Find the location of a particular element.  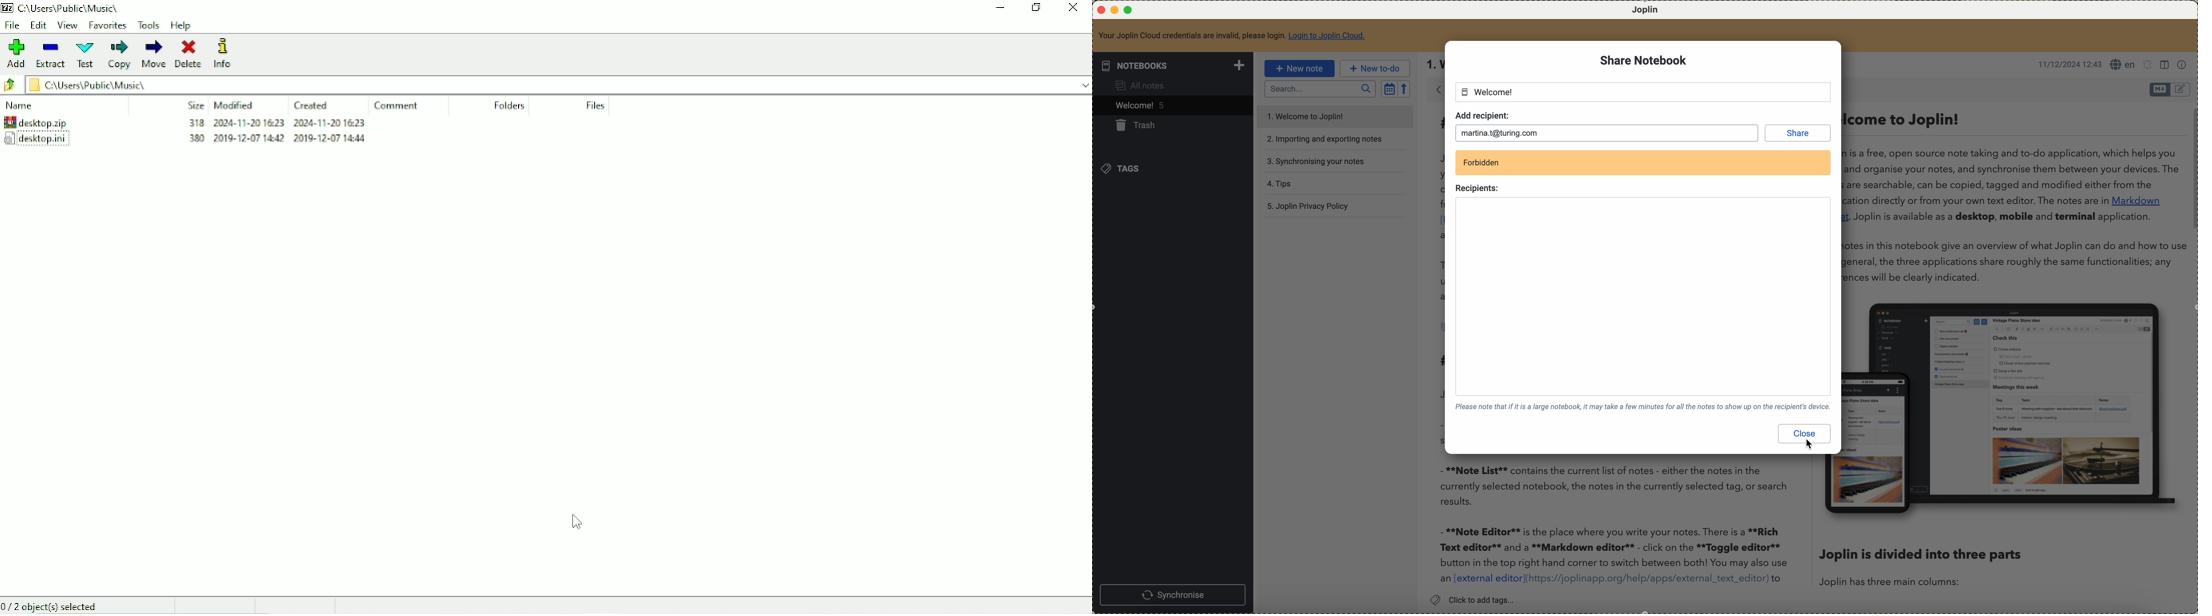

Joplin is located at coordinates (1647, 11).